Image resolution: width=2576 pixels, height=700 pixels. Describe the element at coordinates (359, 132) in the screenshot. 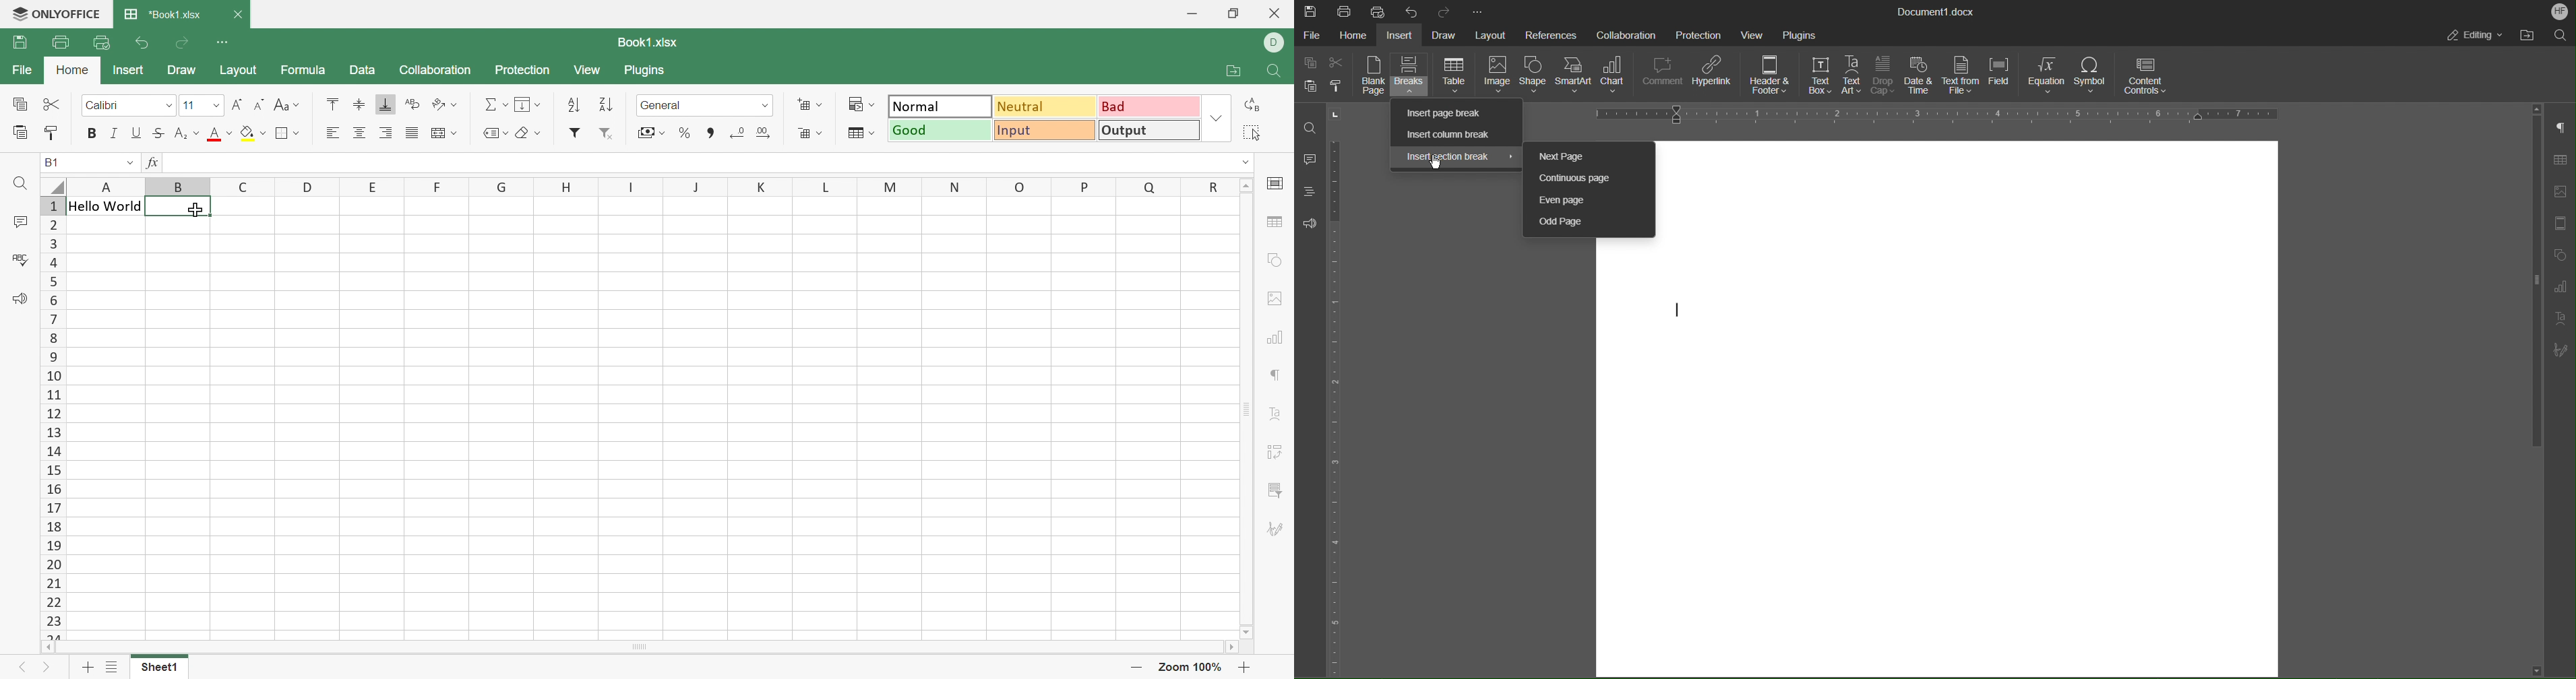

I see `Align center` at that location.